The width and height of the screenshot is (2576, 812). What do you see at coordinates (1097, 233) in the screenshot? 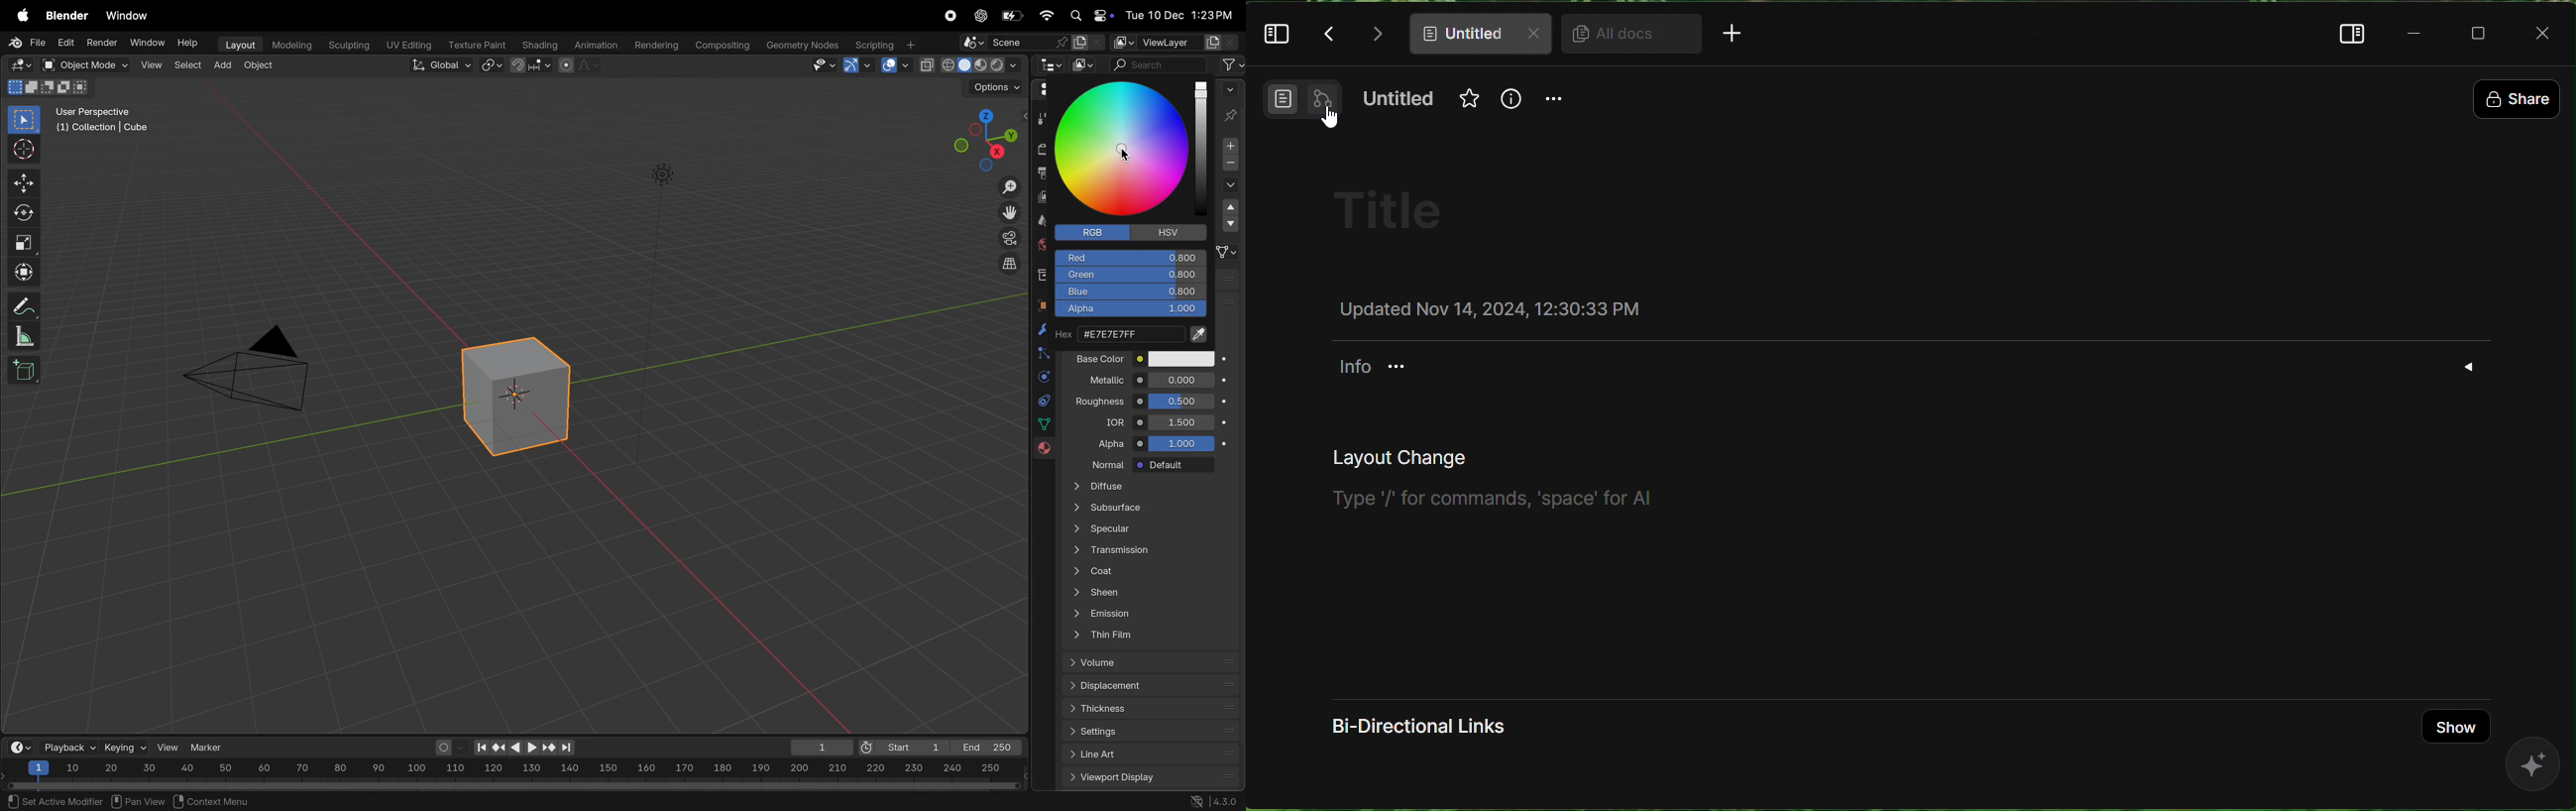
I see `Rgb` at bounding box center [1097, 233].